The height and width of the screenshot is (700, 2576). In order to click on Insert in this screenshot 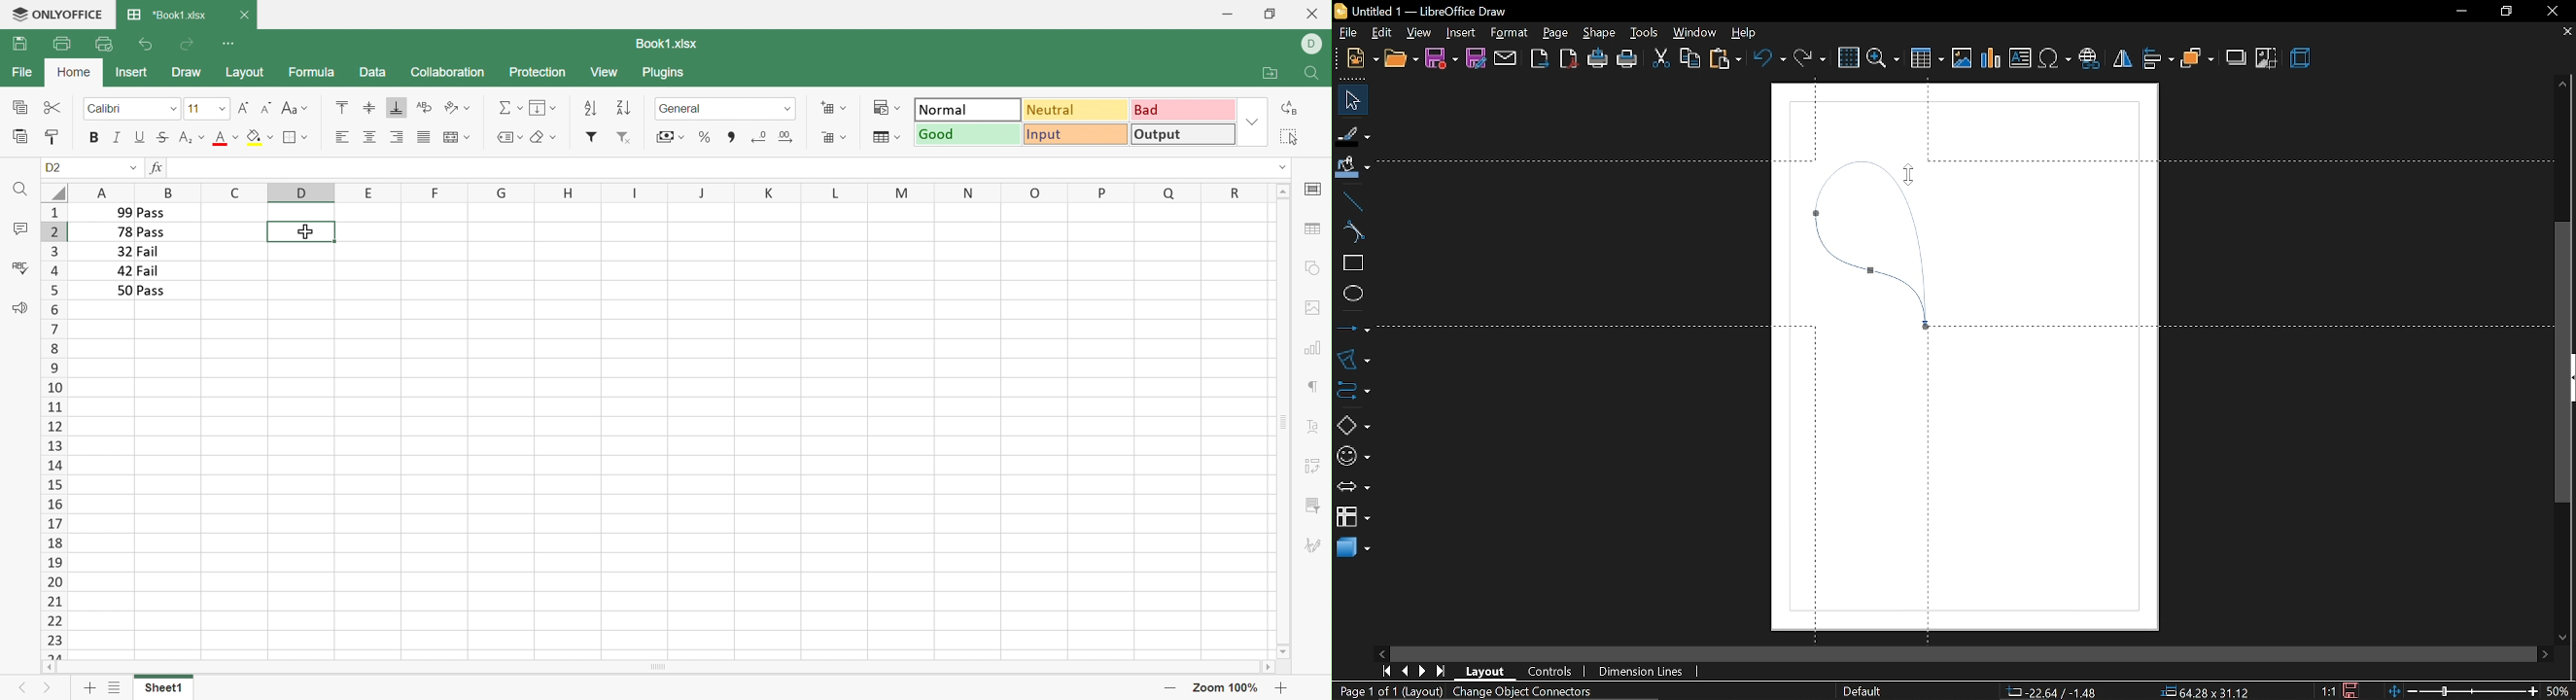, I will do `click(1459, 31)`.